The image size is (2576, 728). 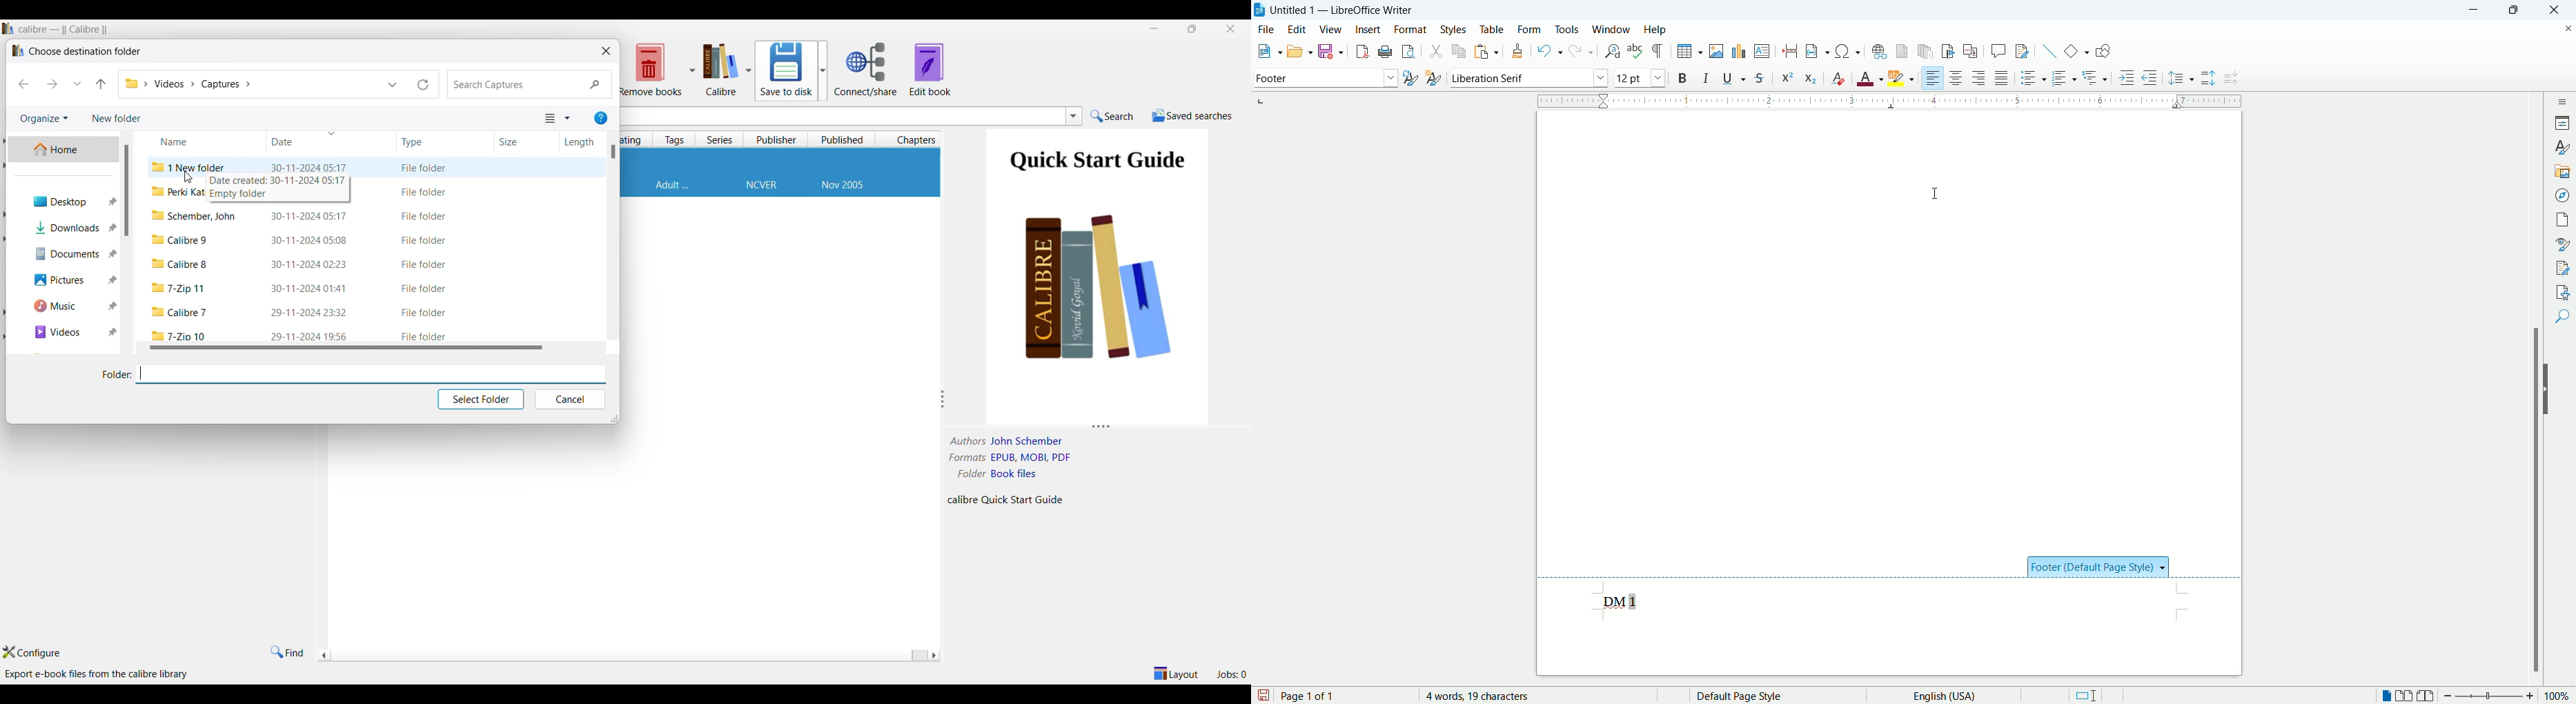 I want to click on Go back, so click(x=23, y=84).